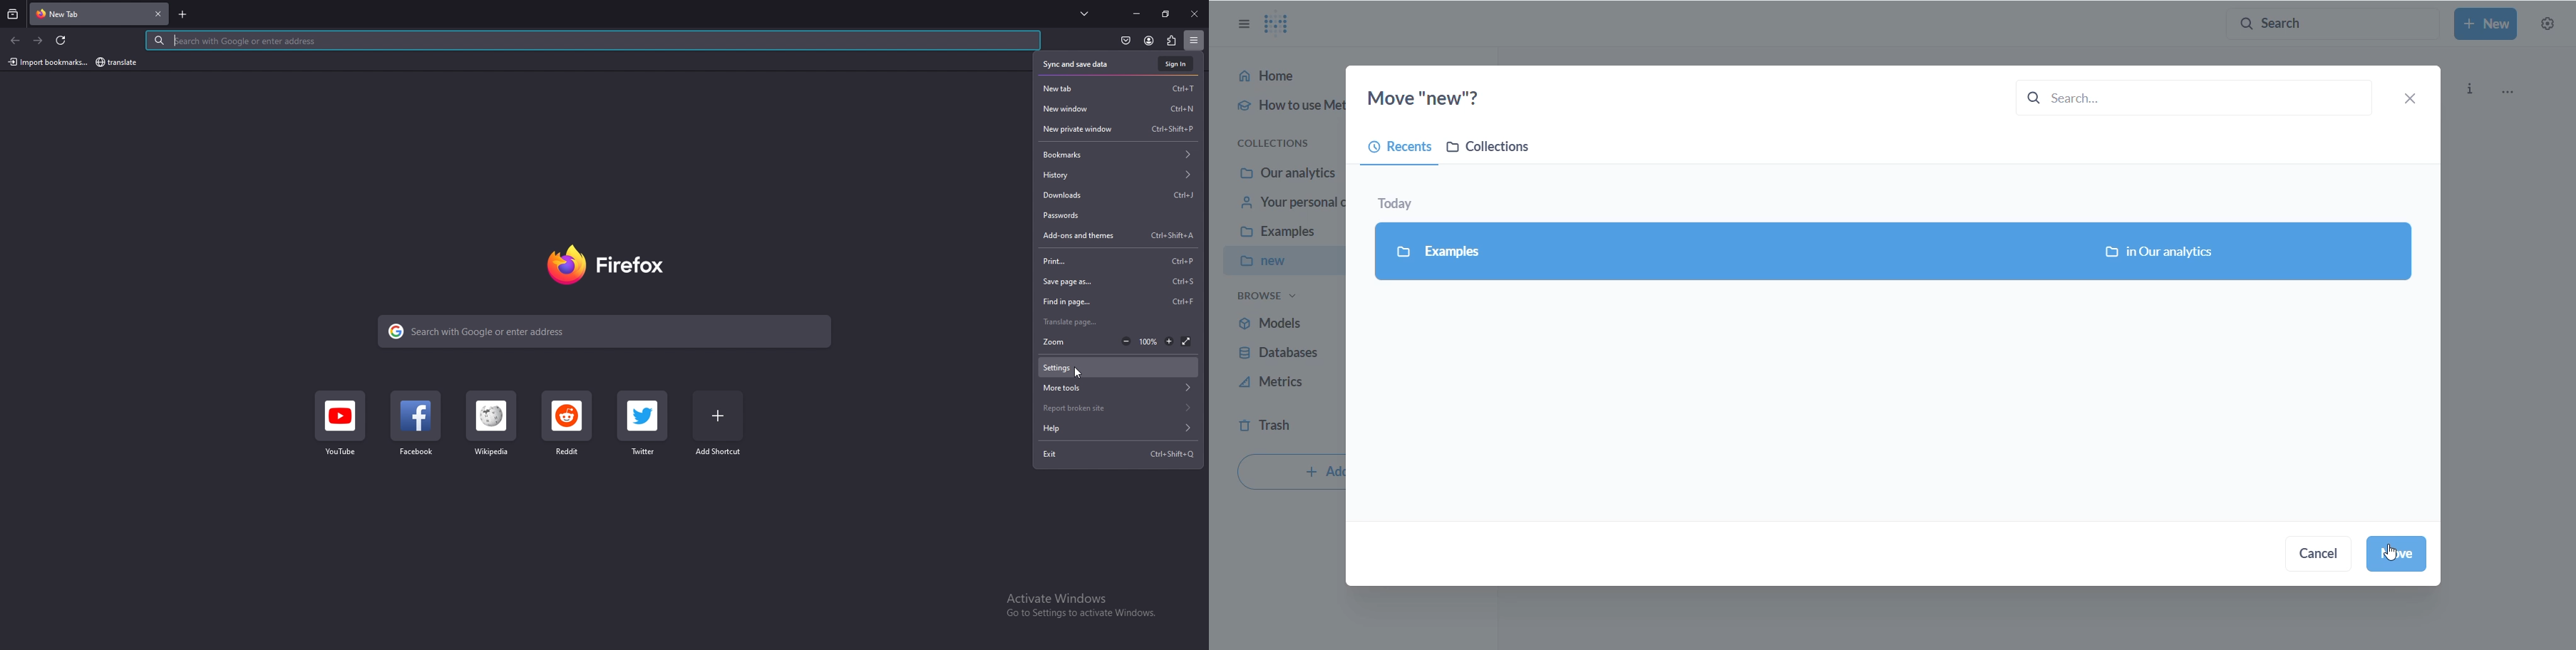 The width and height of the screenshot is (2576, 672). I want to click on add database, so click(1289, 474).